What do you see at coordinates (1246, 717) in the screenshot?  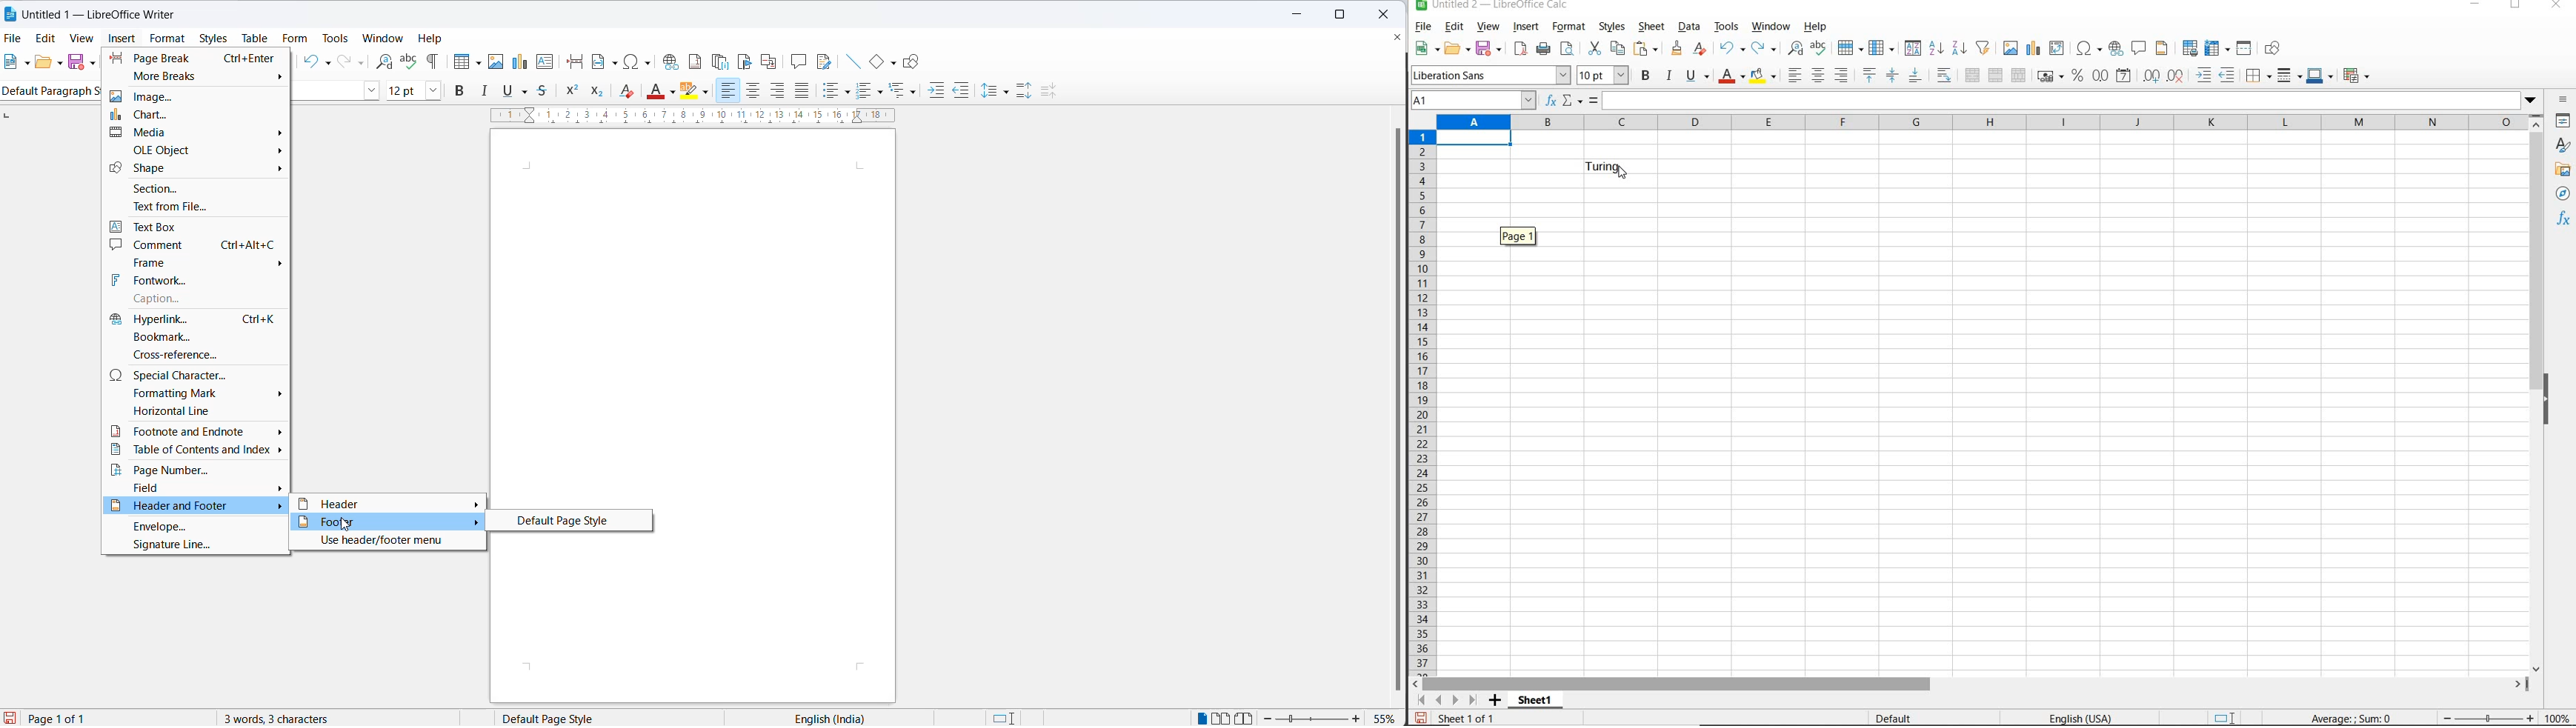 I see `book view` at bounding box center [1246, 717].